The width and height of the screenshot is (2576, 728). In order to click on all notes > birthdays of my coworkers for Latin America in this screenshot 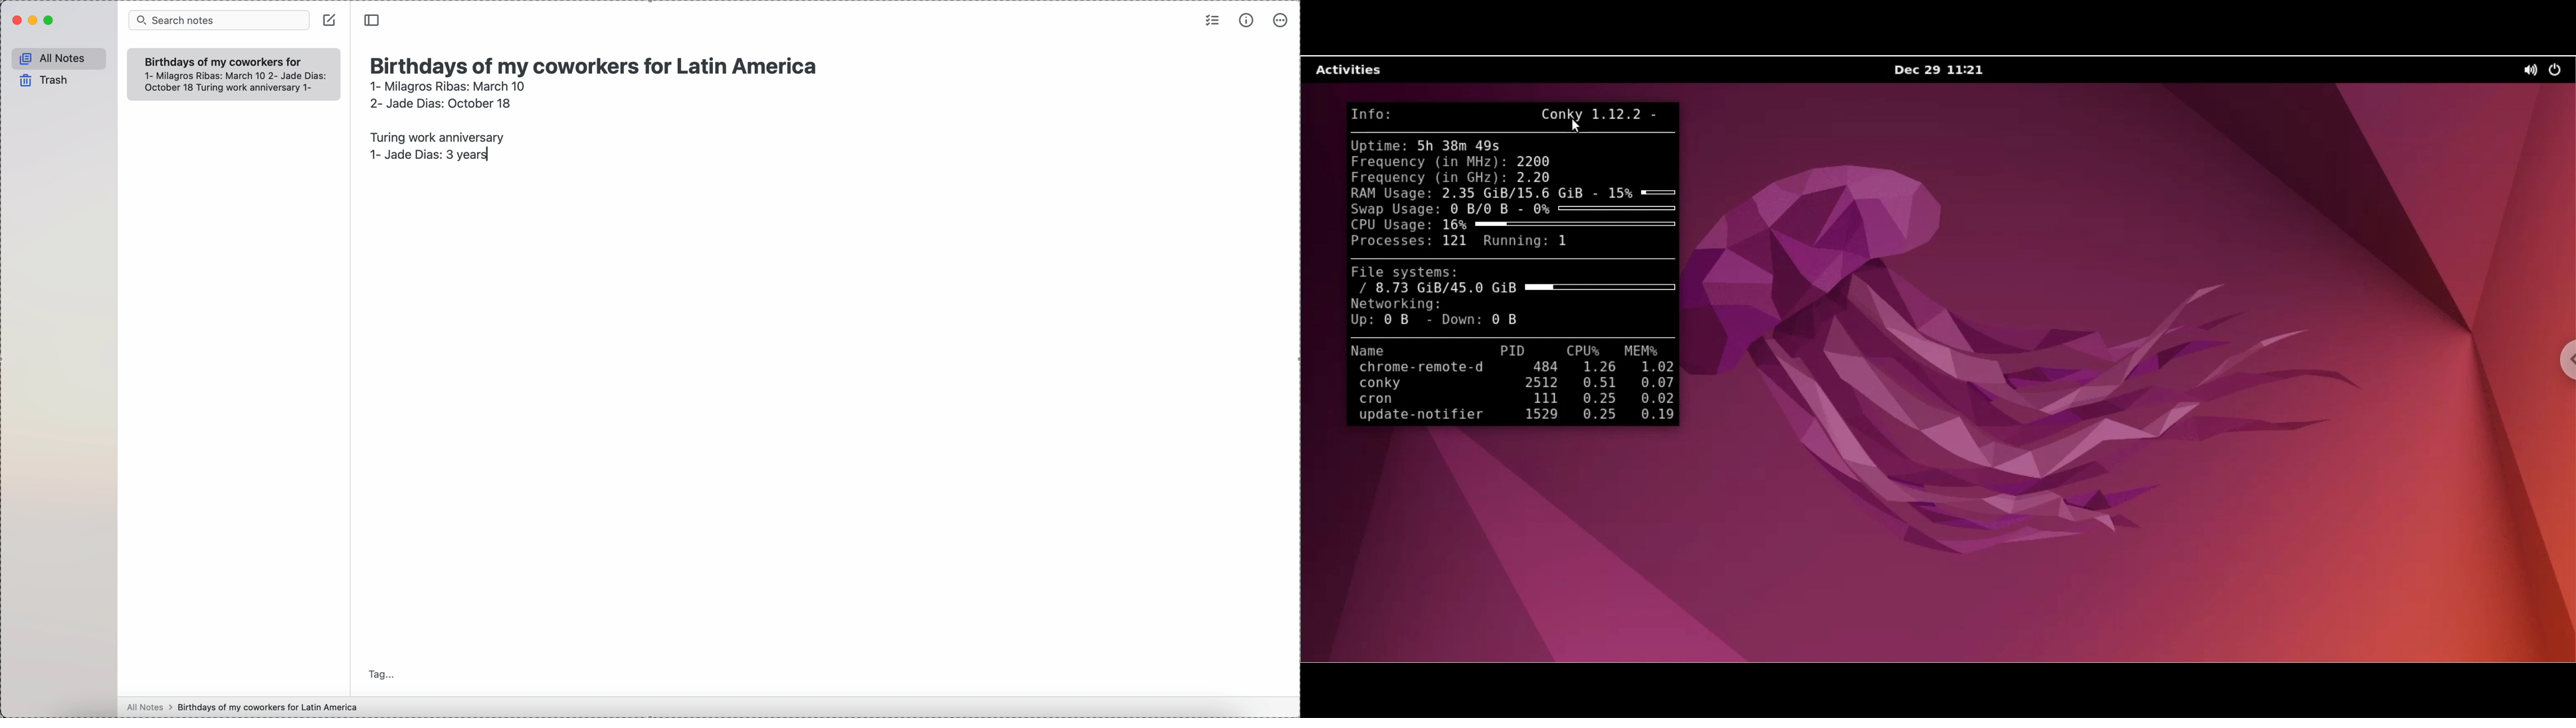, I will do `click(245, 707)`.